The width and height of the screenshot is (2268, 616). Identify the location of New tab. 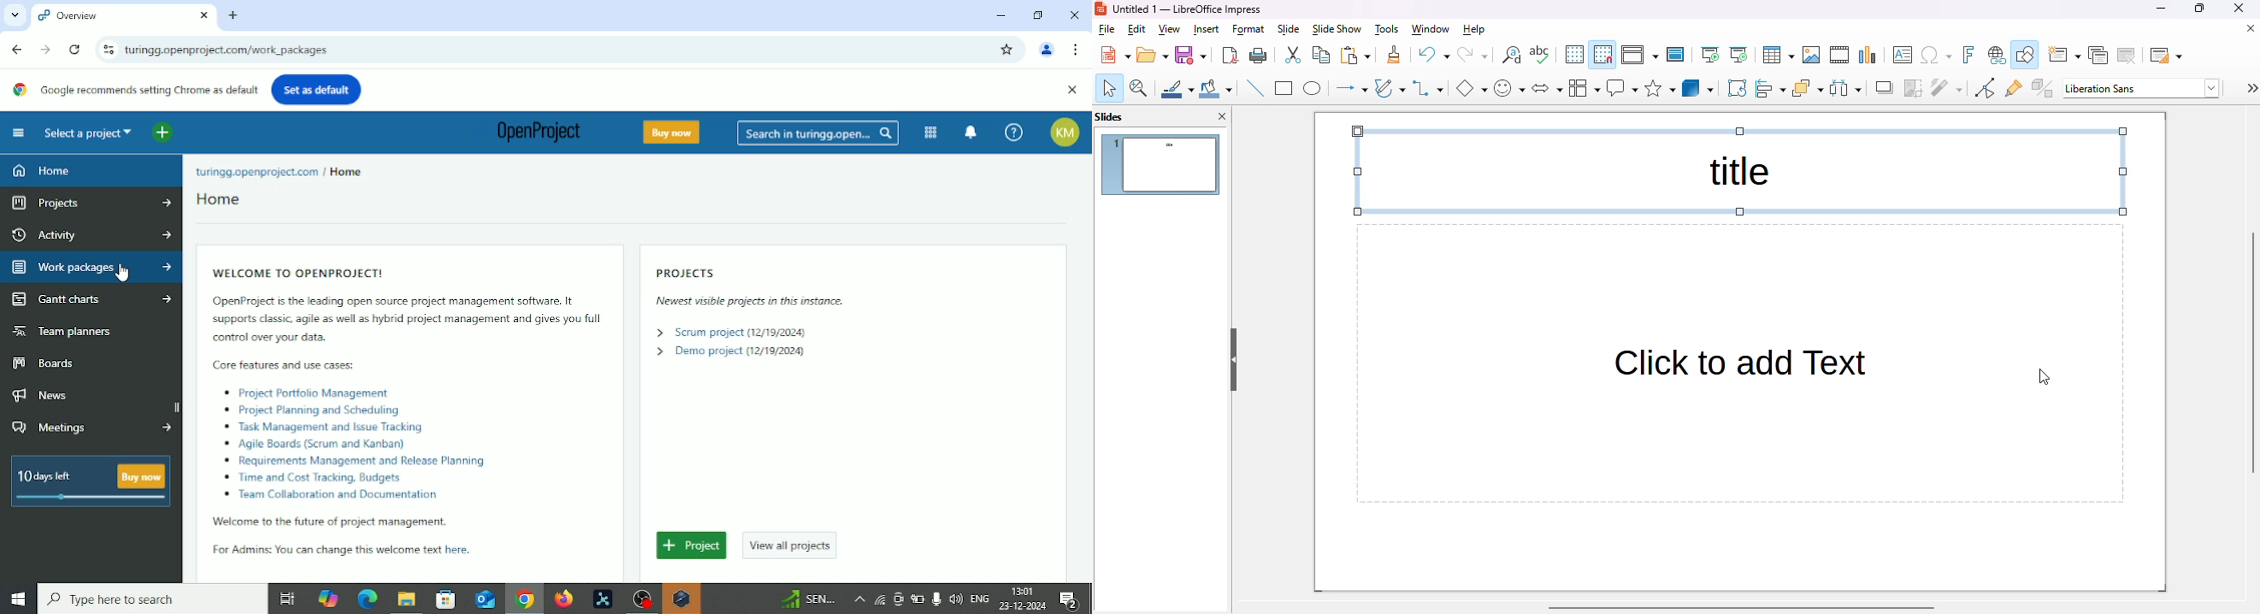
(234, 16).